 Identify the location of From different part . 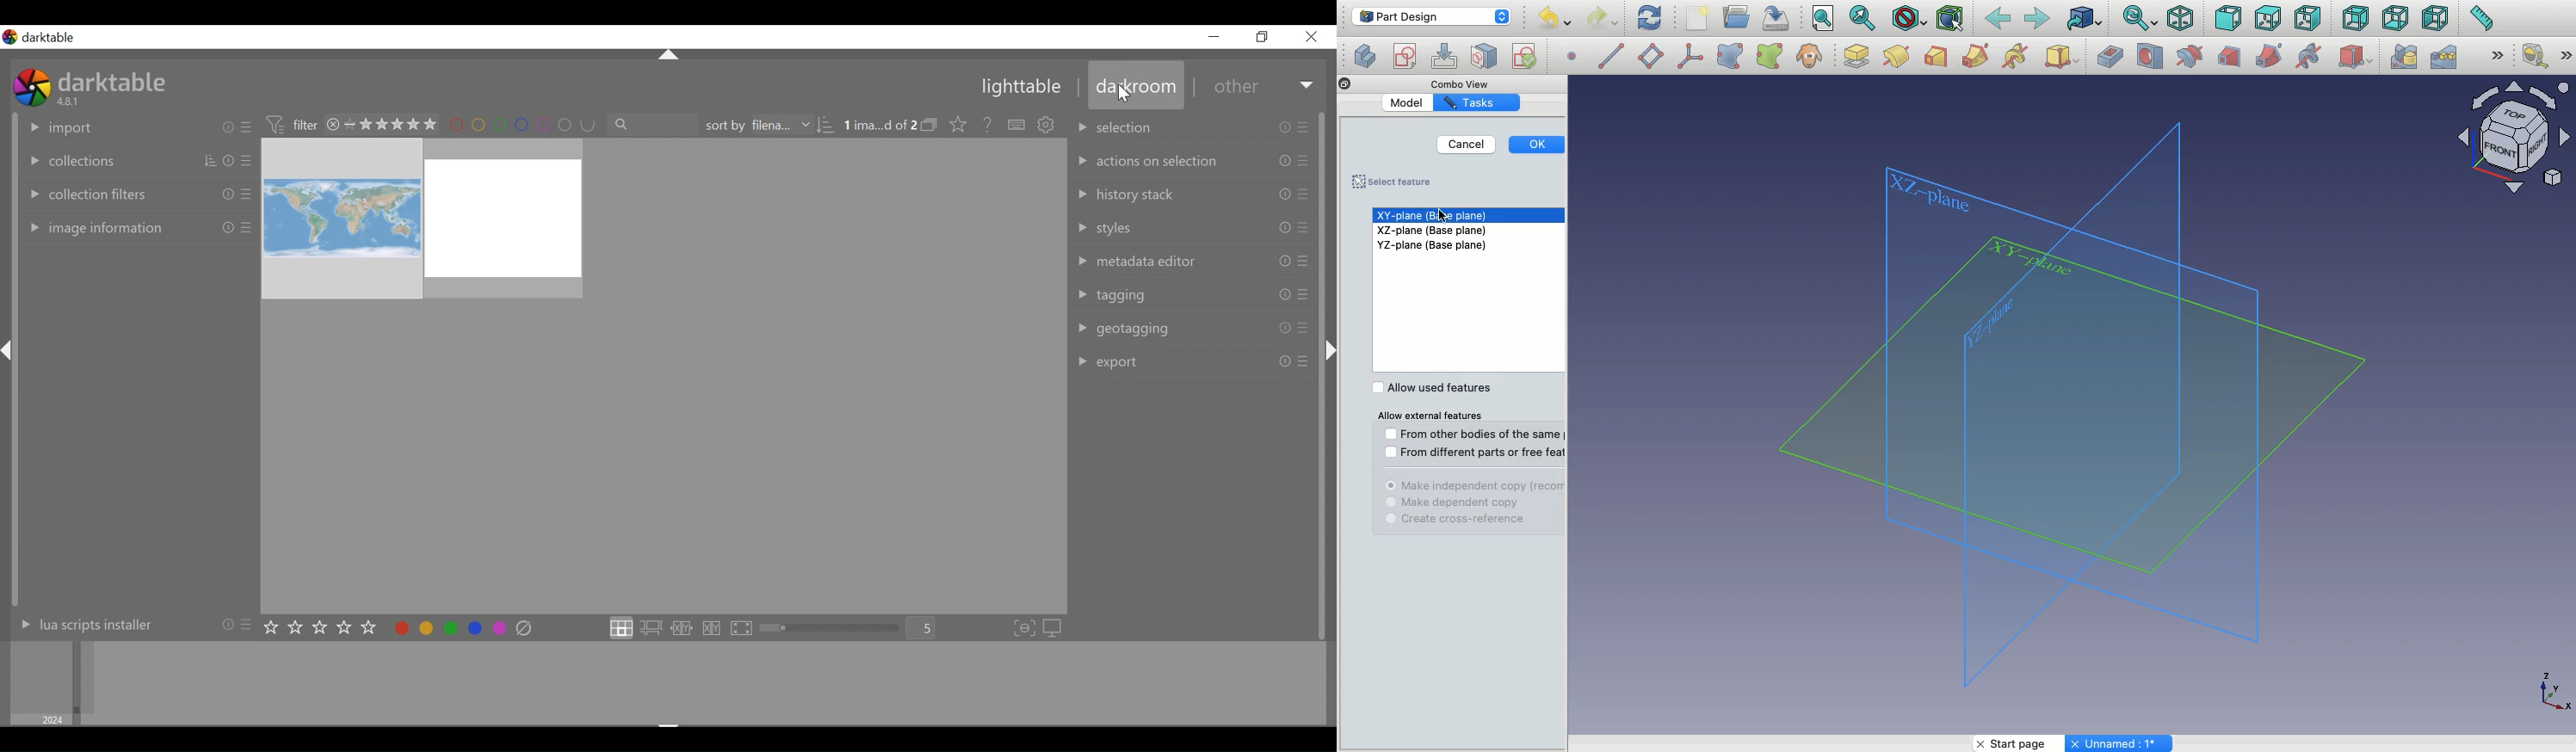
(1475, 454).